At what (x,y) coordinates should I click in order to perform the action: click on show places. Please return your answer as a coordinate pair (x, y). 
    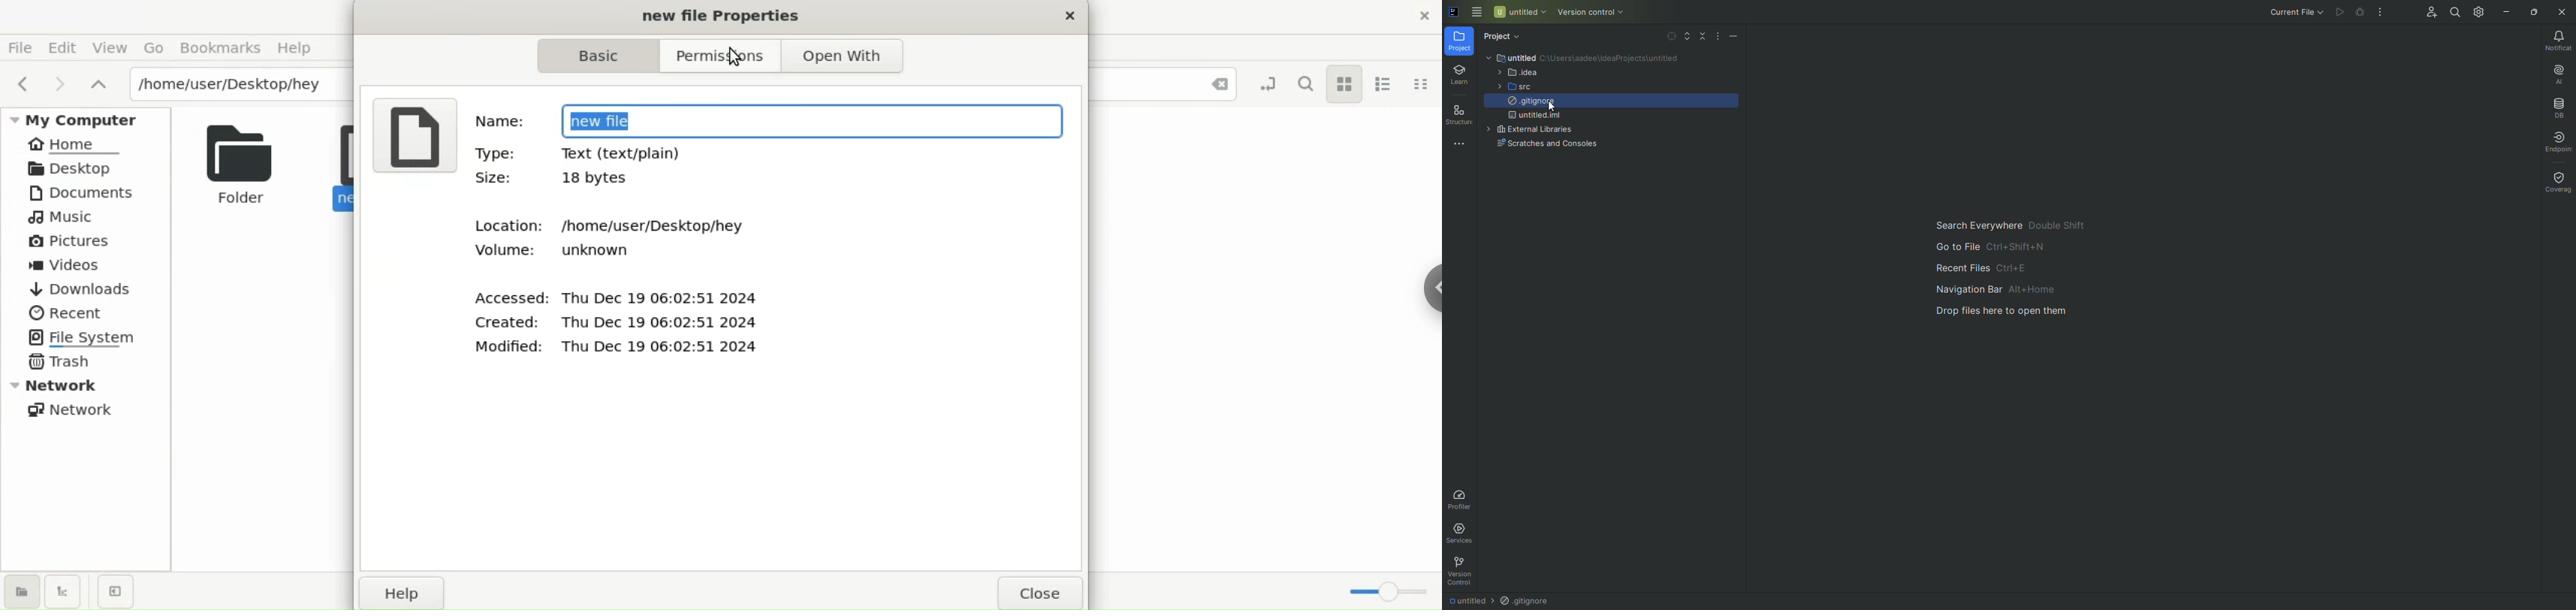
    Looking at the image, I should click on (21, 590).